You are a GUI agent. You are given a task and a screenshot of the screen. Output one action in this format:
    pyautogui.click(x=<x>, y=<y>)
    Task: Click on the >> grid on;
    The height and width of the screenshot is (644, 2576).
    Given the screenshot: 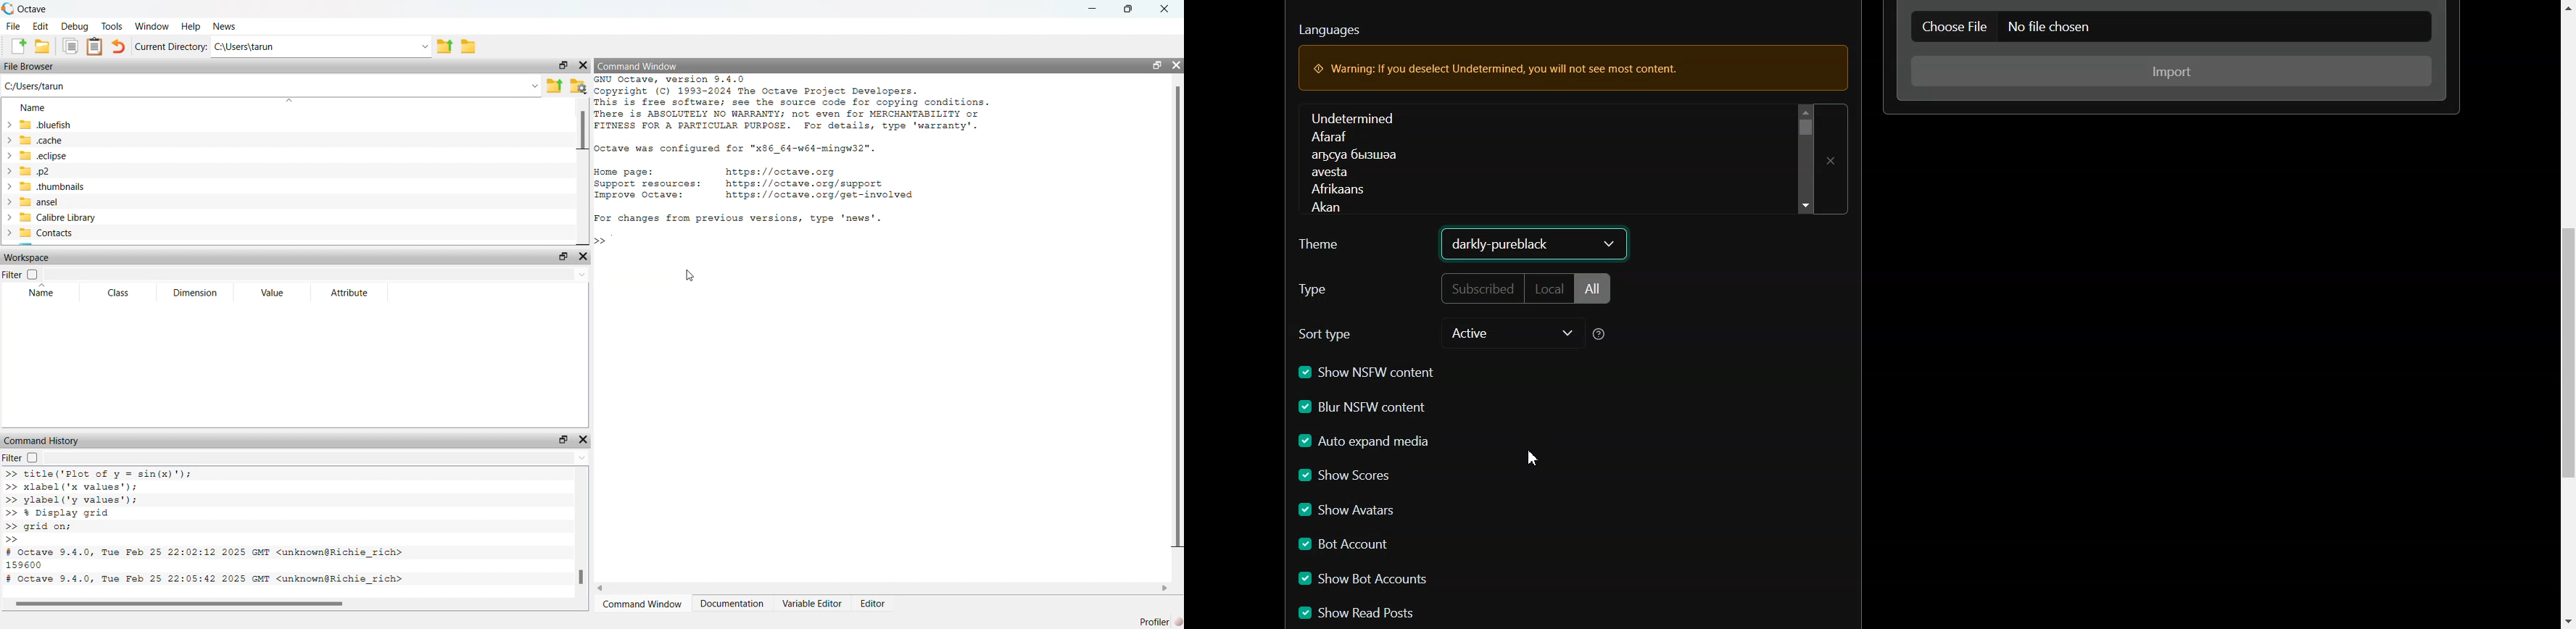 What is the action you would take?
    pyautogui.click(x=38, y=527)
    